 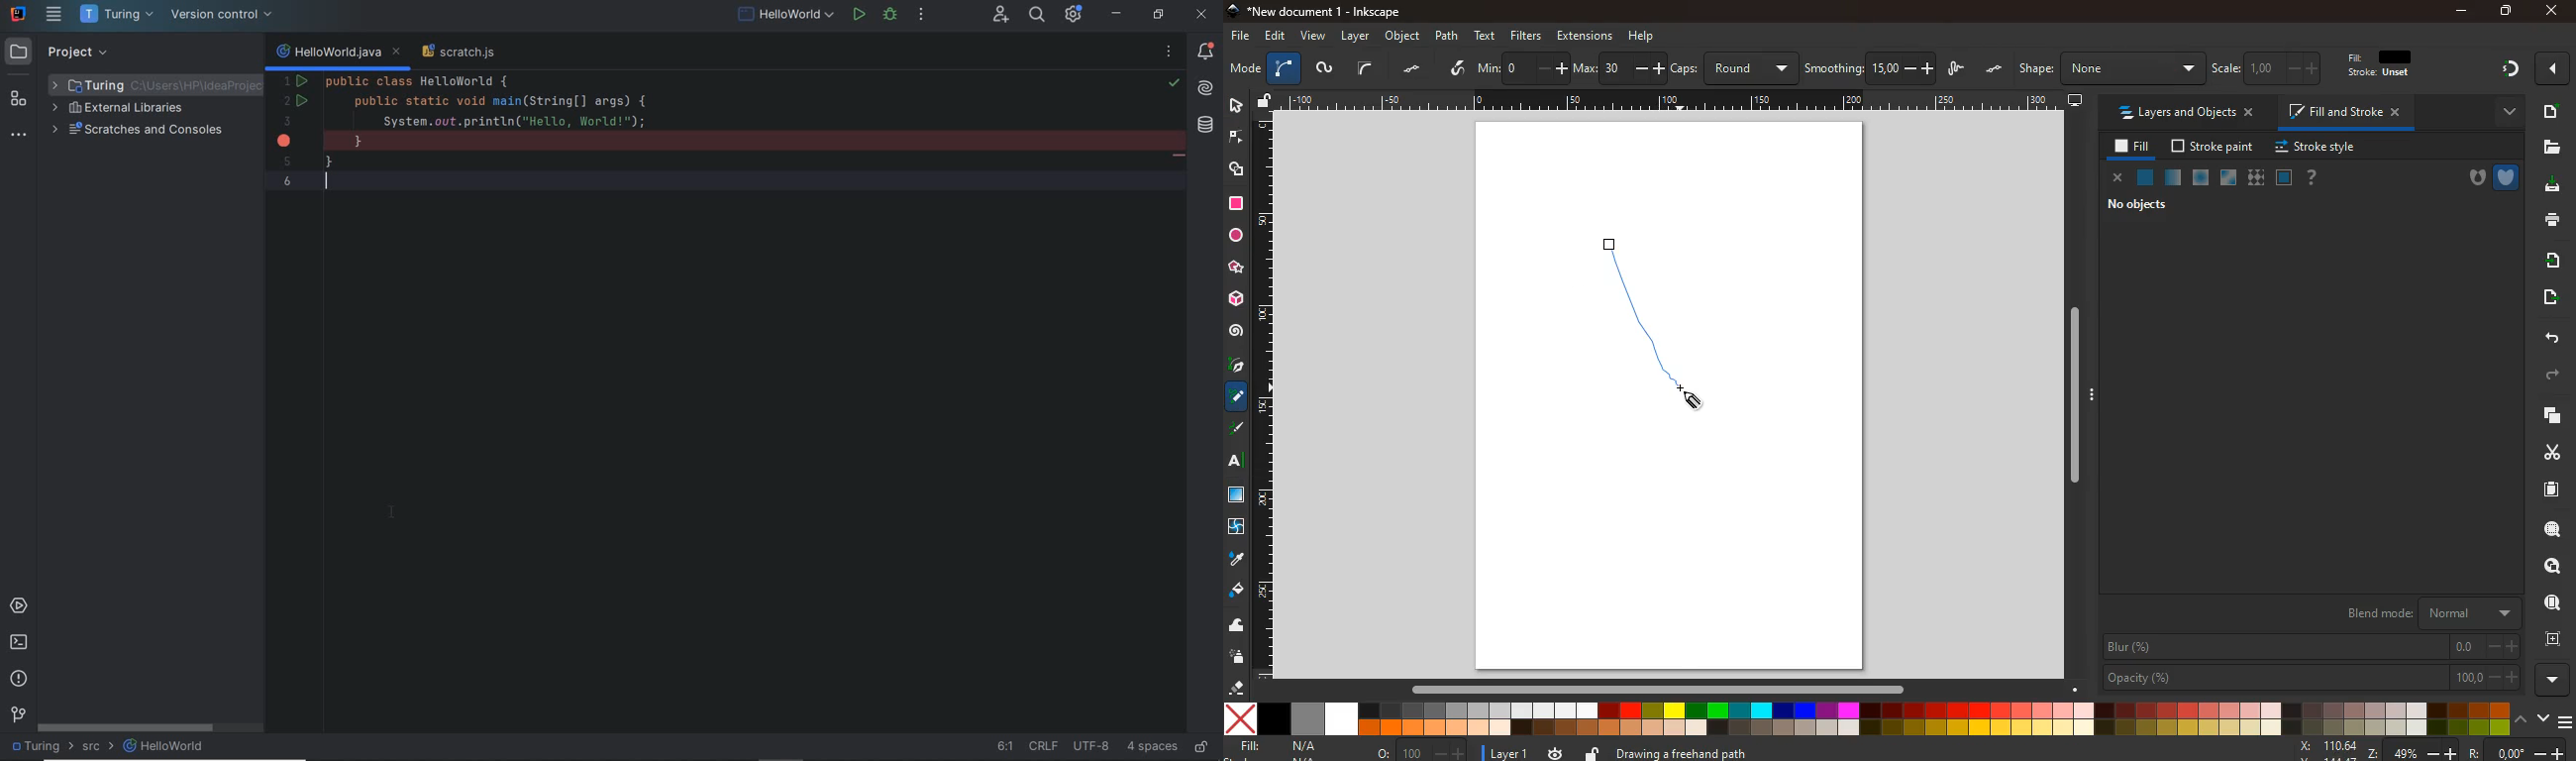 I want to click on worm, so click(x=1323, y=70).